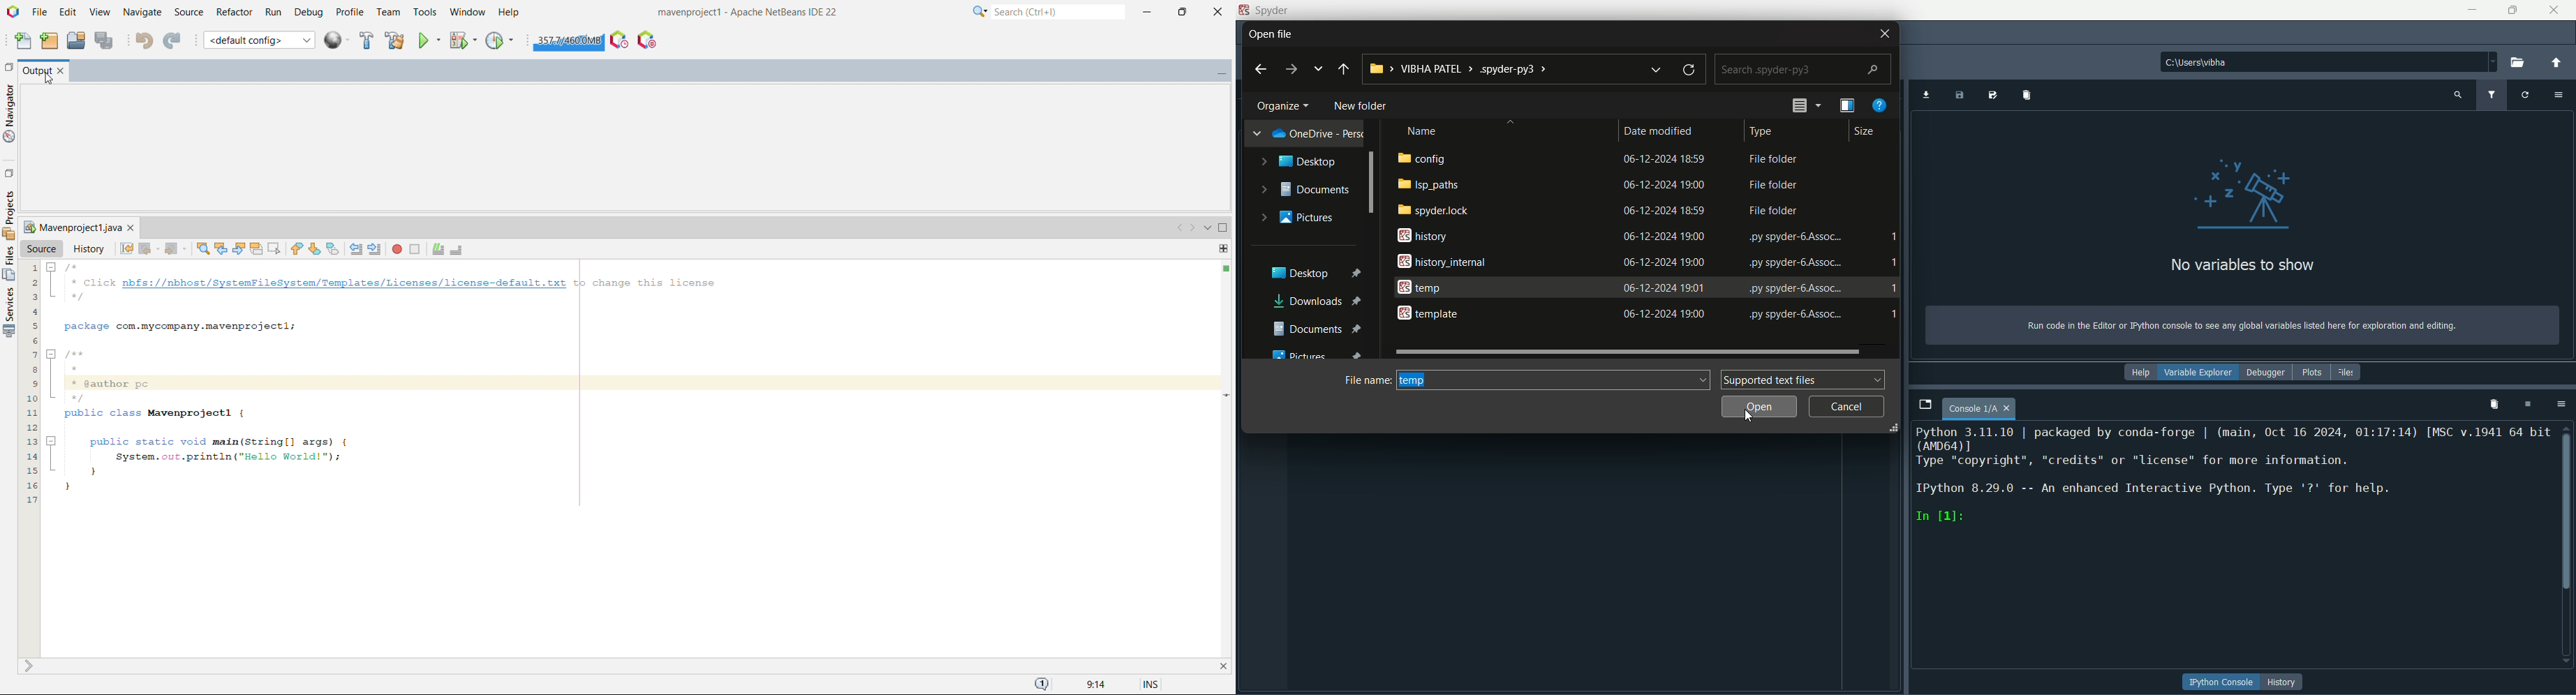  What do you see at coordinates (2347, 371) in the screenshot?
I see `files` at bounding box center [2347, 371].